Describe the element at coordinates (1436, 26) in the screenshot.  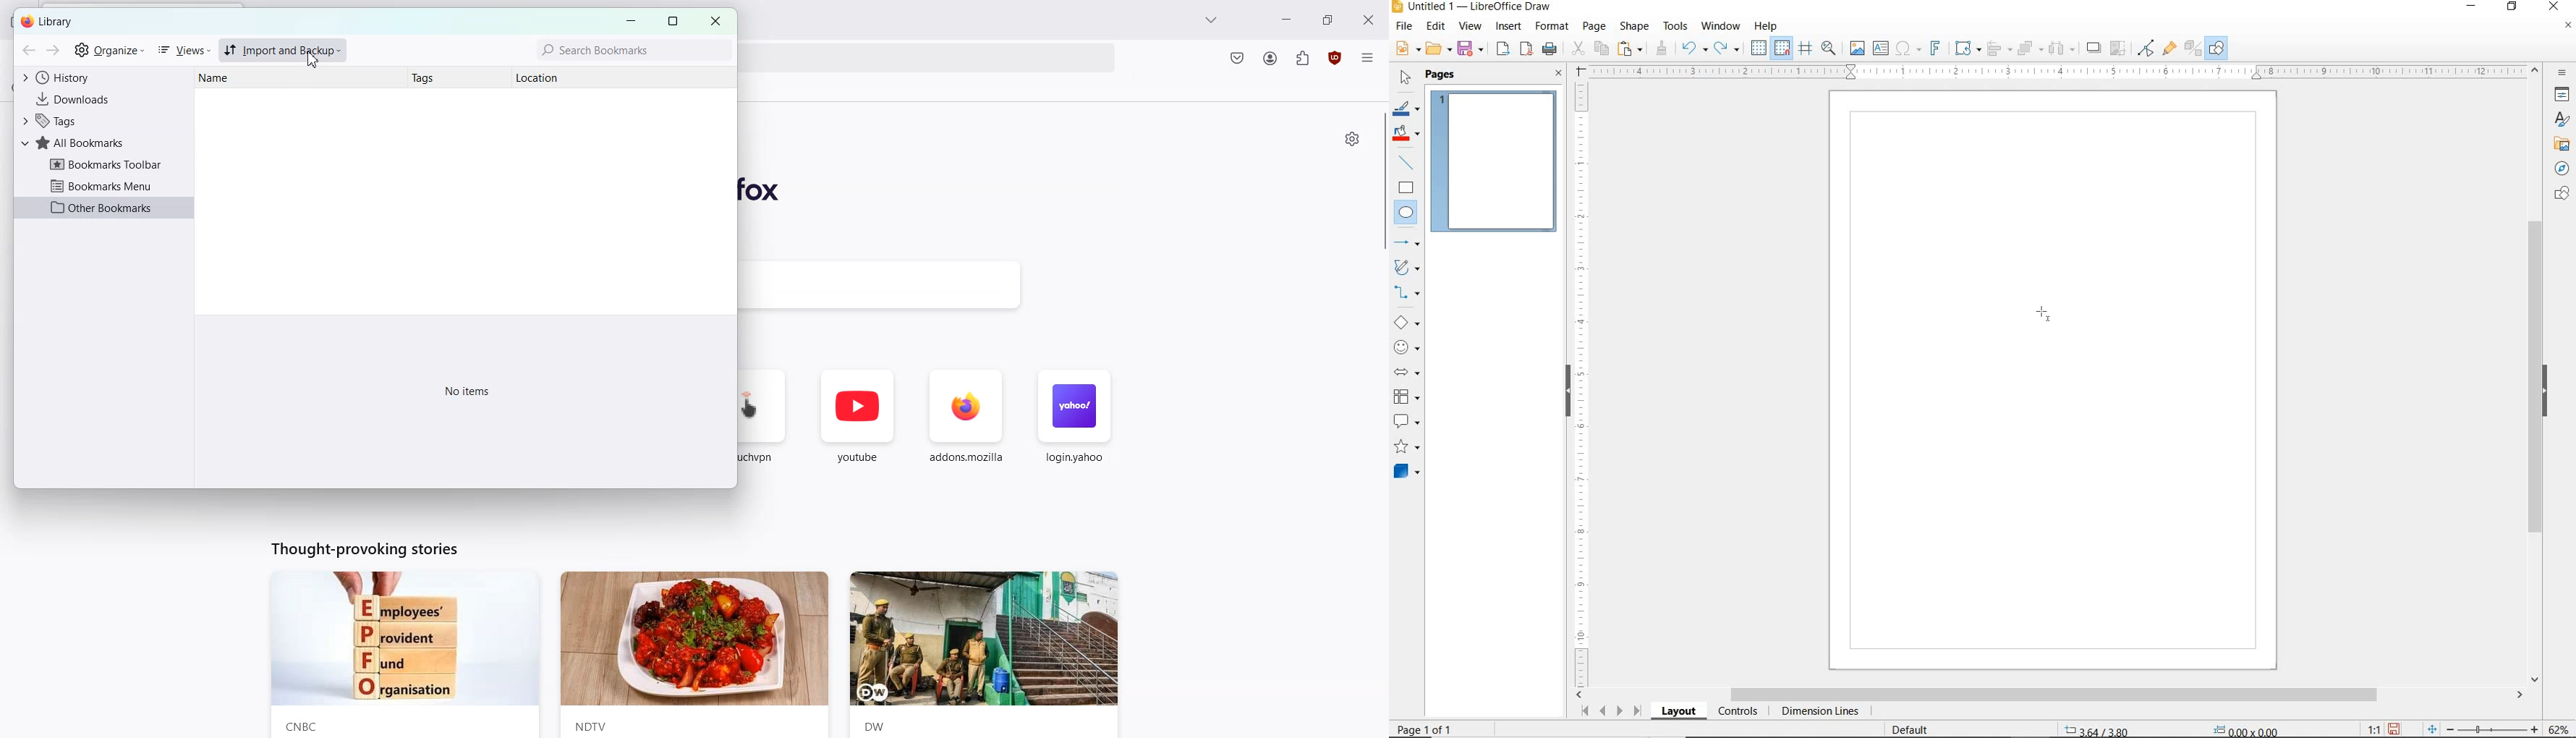
I see `EDIT` at that location.